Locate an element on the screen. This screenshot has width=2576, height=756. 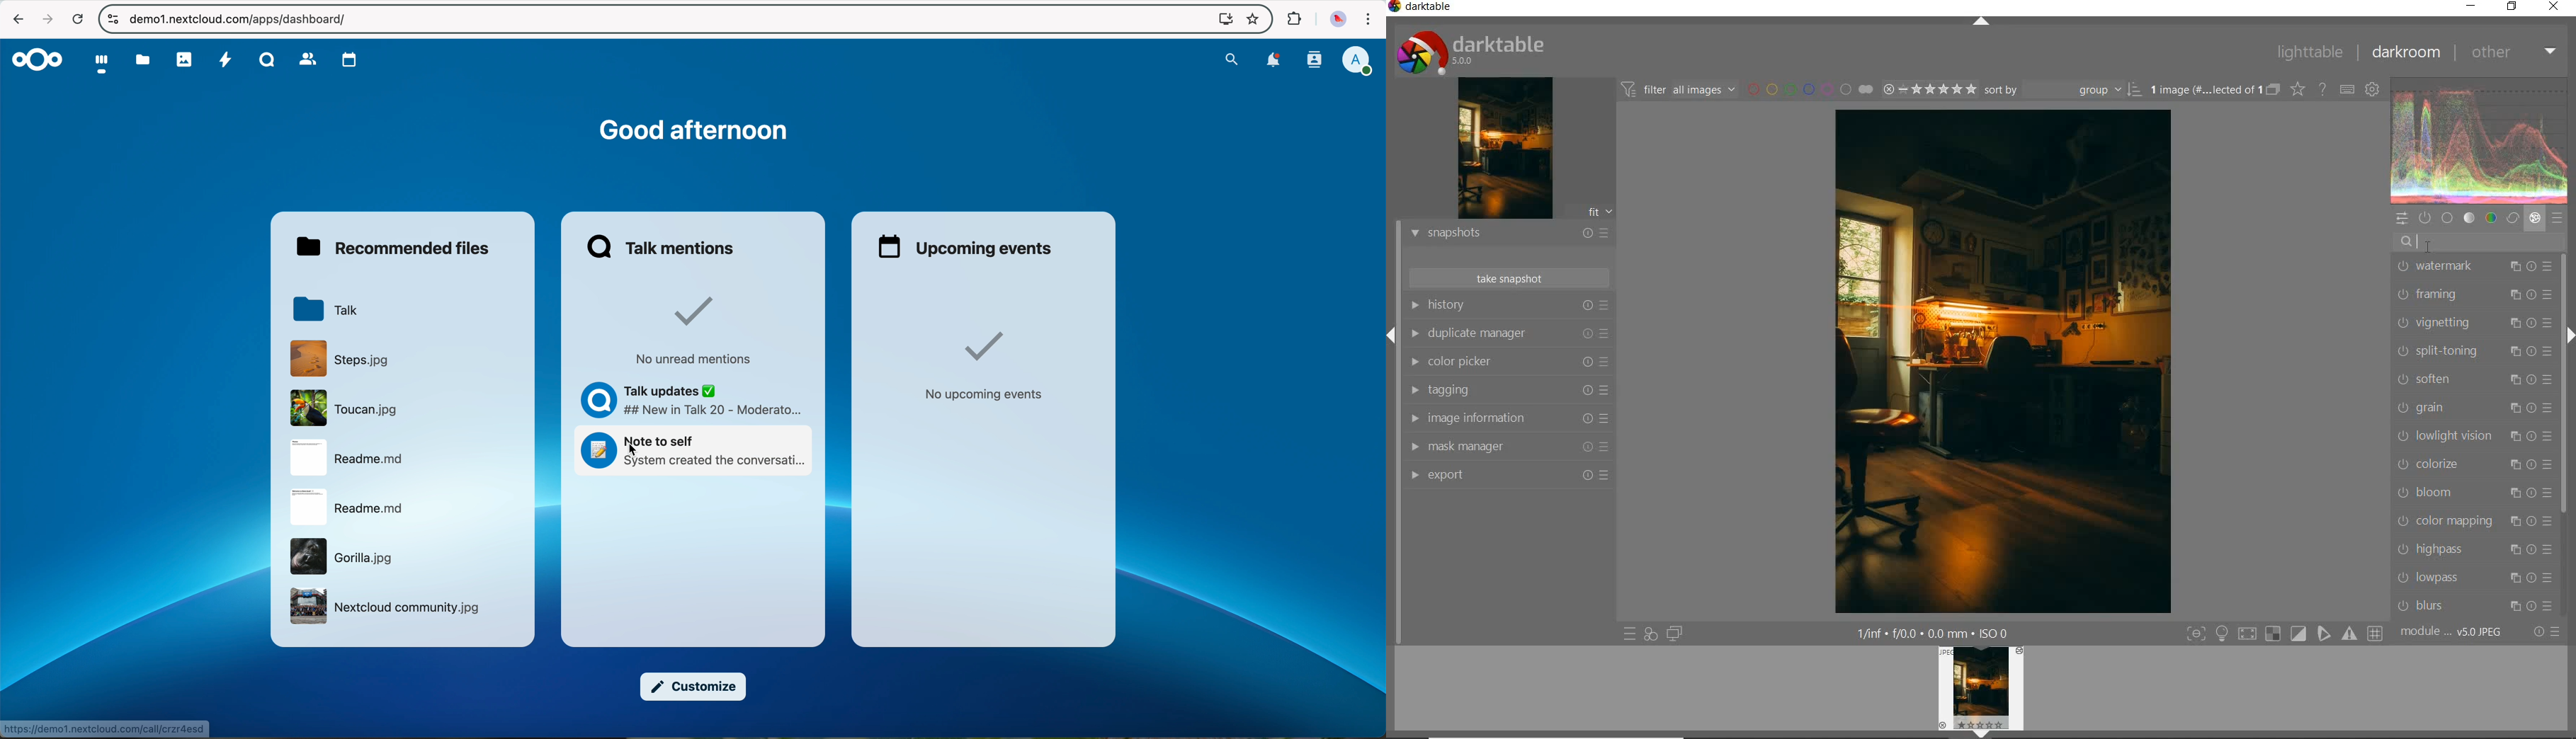
filter by image color is located at coordinates (1810, 91).